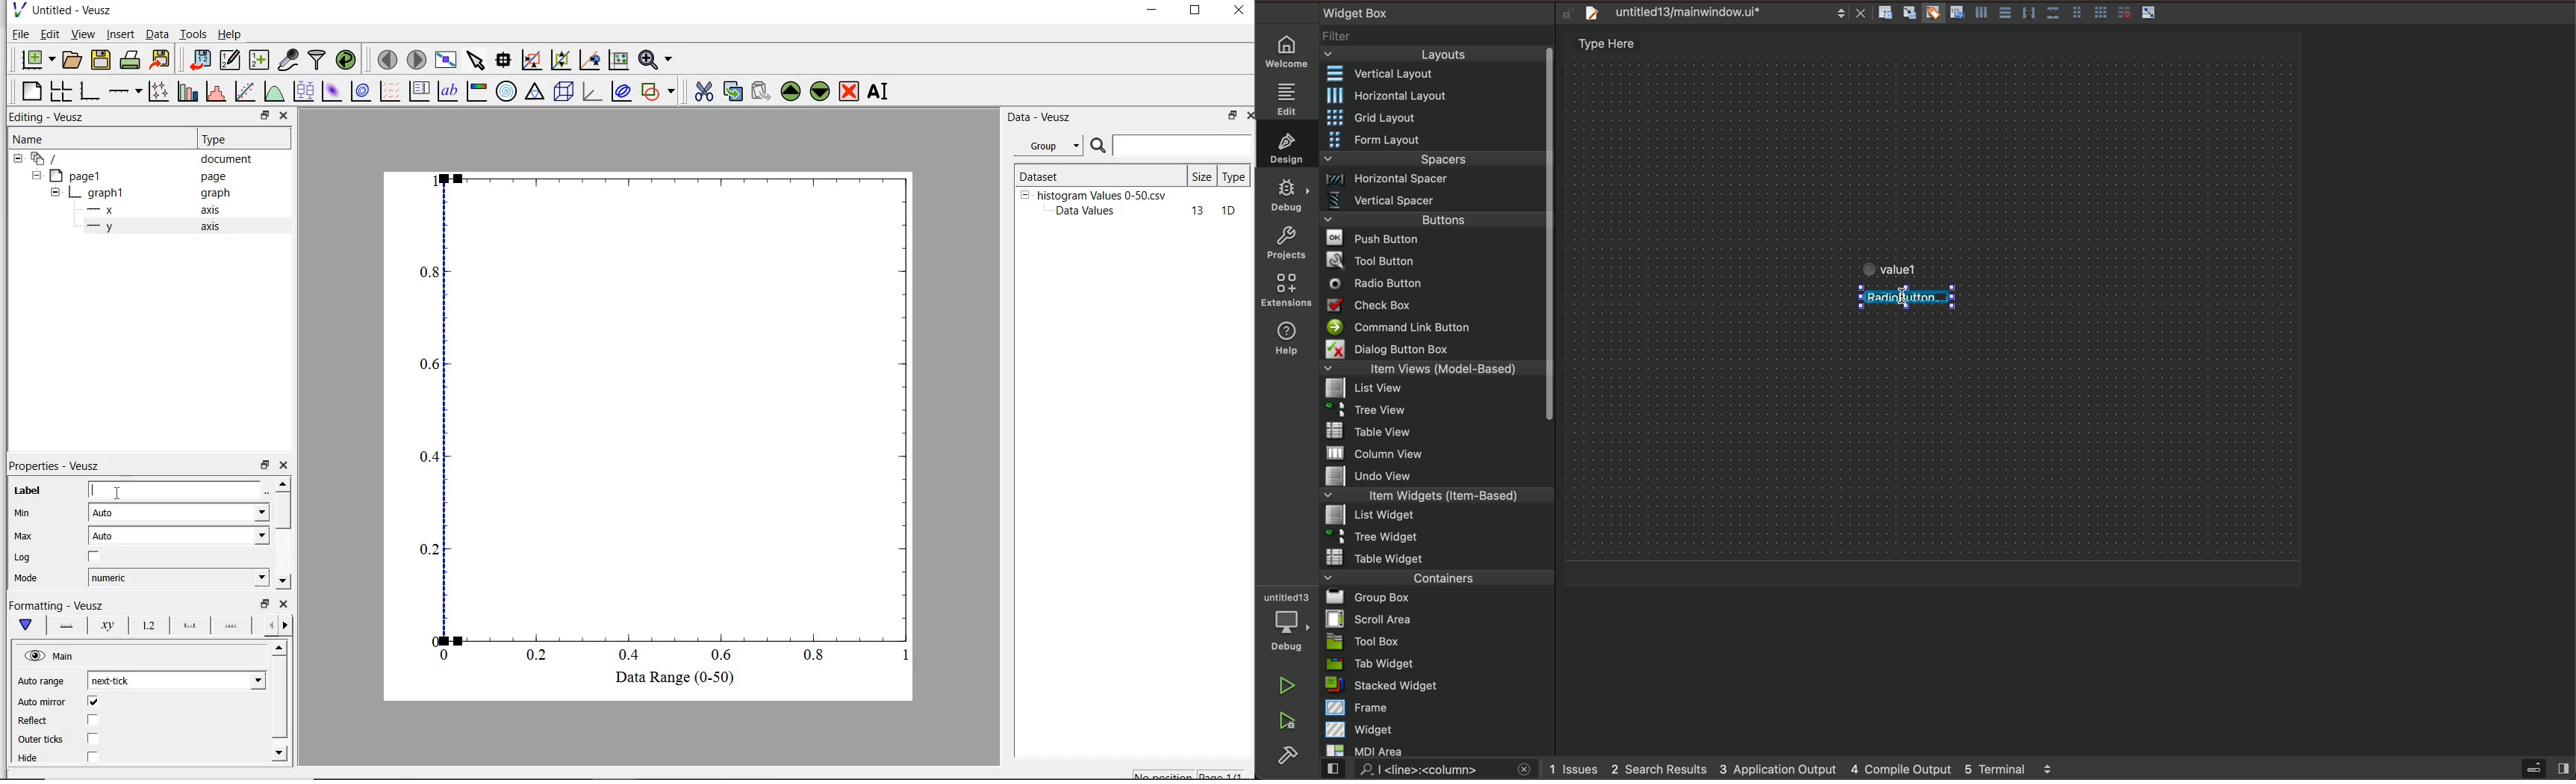  I want to click on item widget, so click(1435, 497).